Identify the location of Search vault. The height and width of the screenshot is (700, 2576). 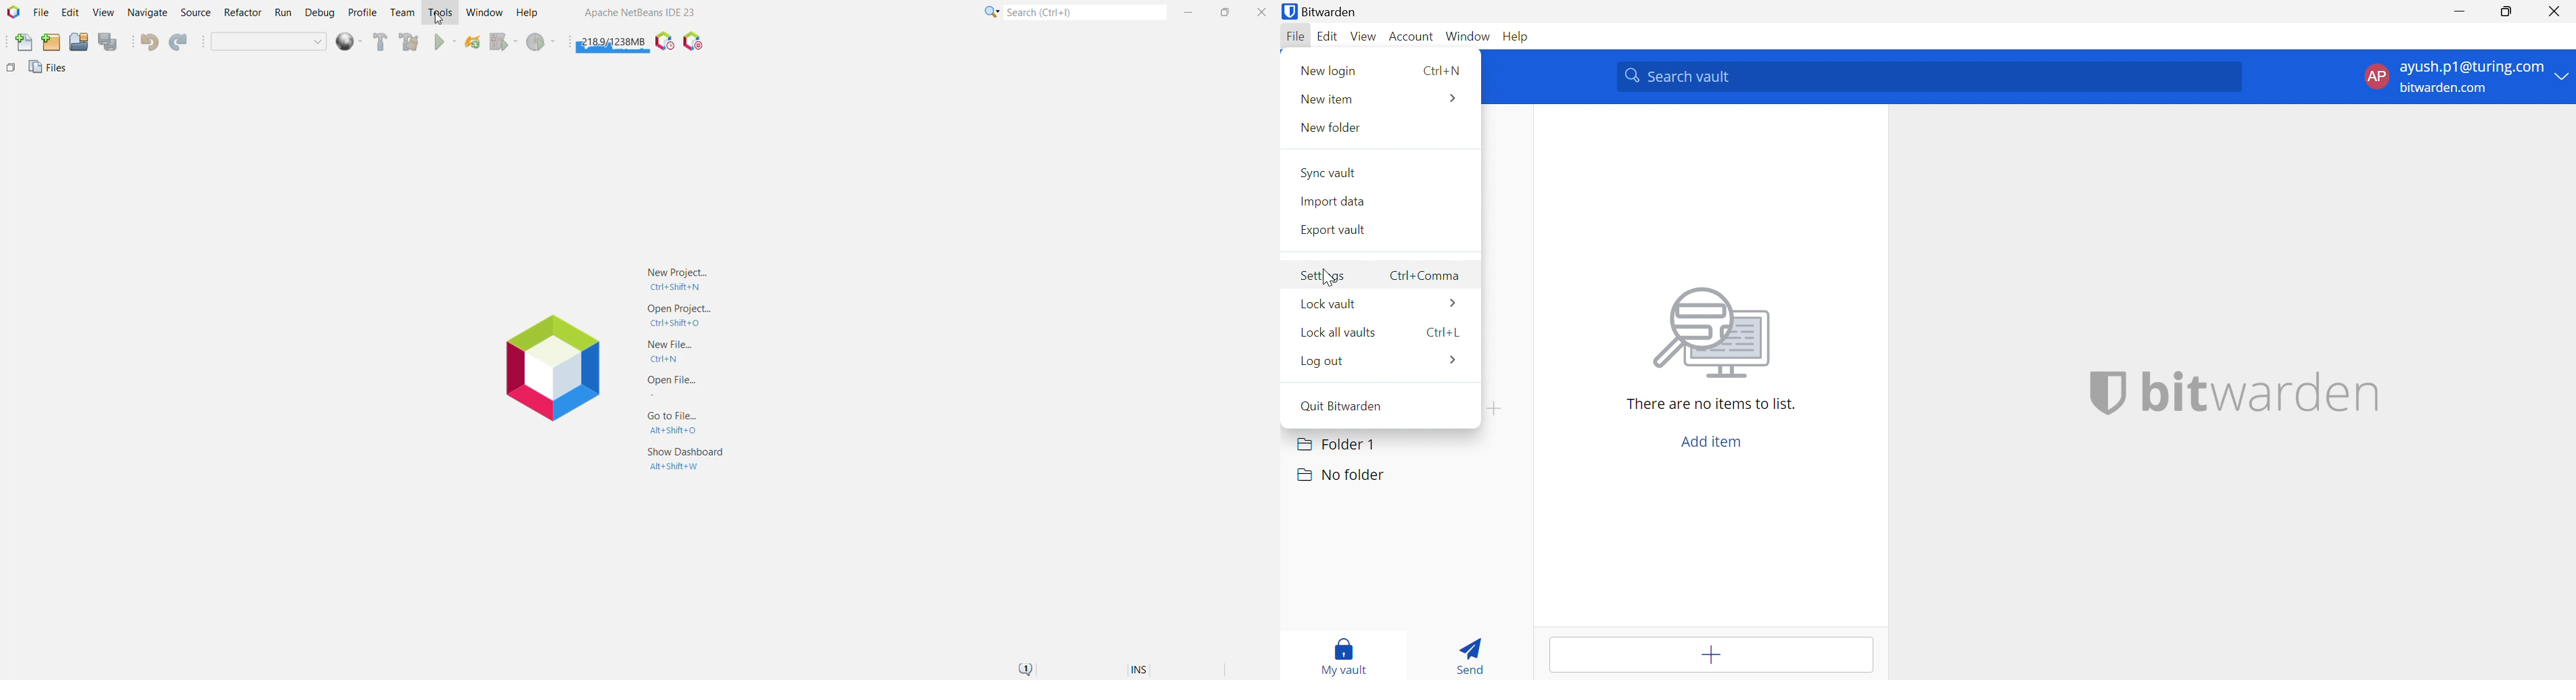
(1929, 77).